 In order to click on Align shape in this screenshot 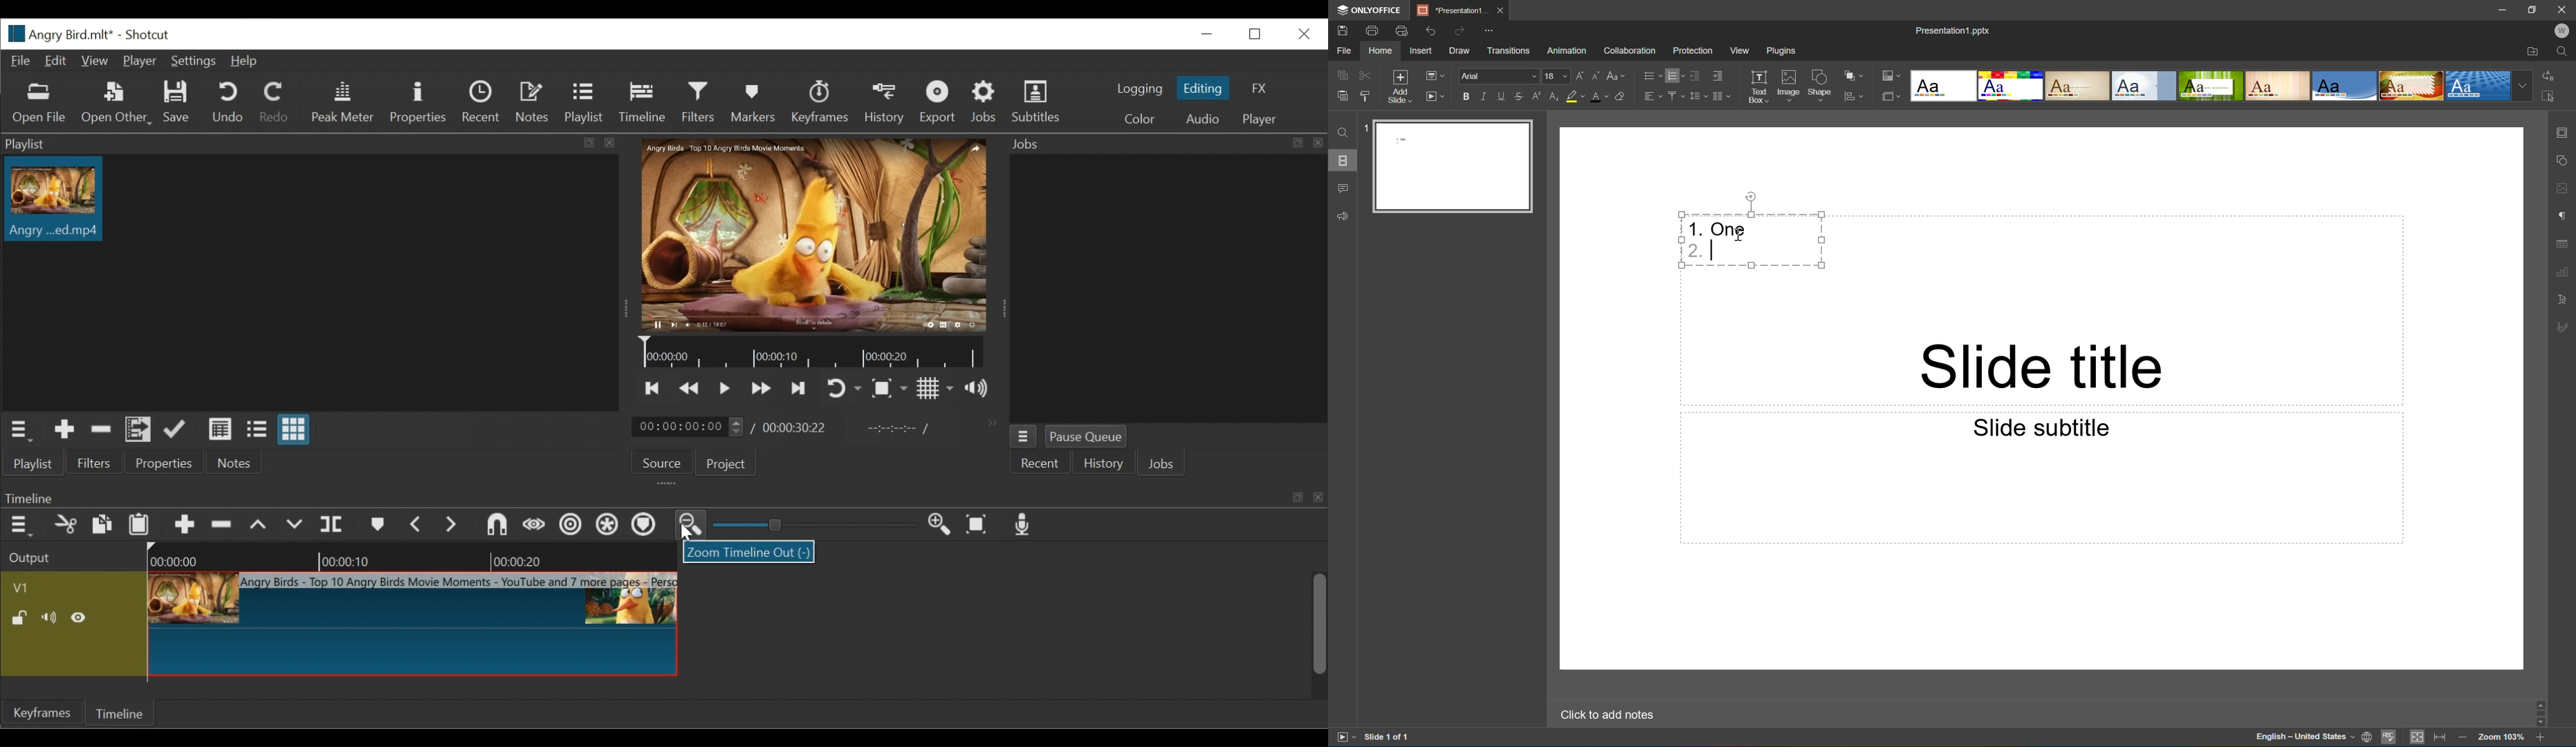, I will do `click(1856, 98)`.